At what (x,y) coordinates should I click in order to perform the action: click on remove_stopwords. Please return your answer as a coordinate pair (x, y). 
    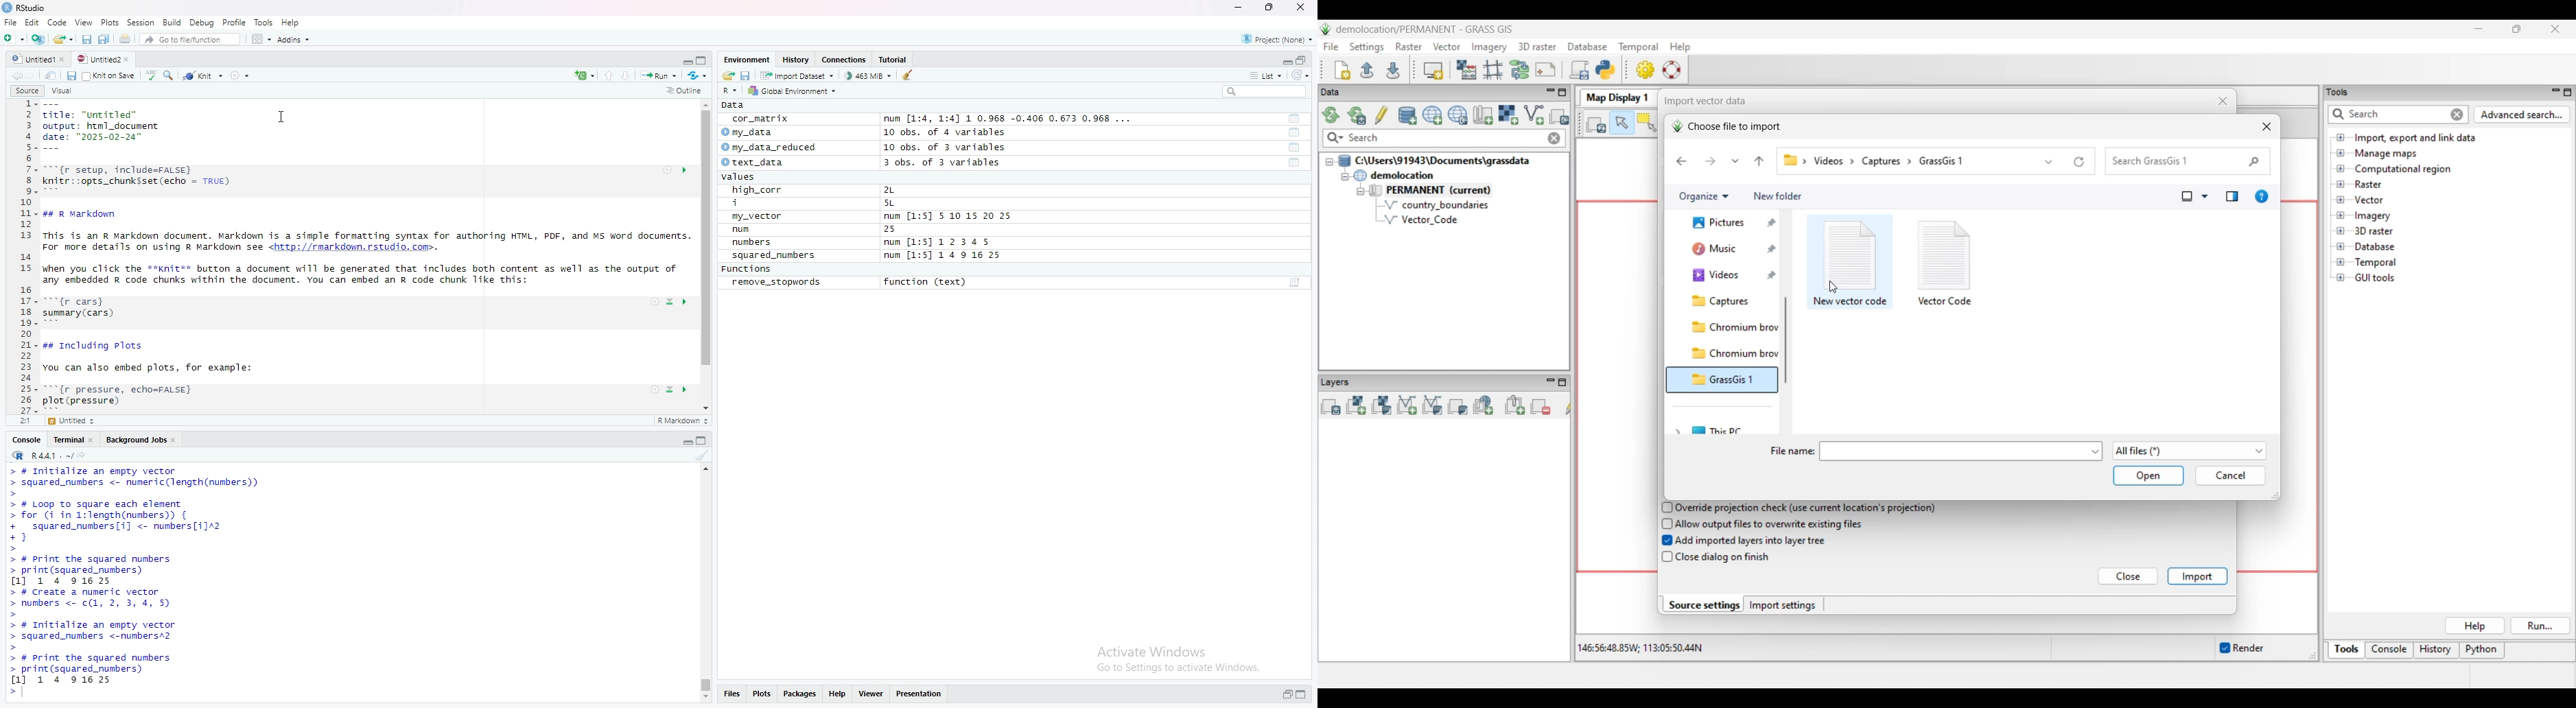
    Looking at the image, I should click on (778, 283).